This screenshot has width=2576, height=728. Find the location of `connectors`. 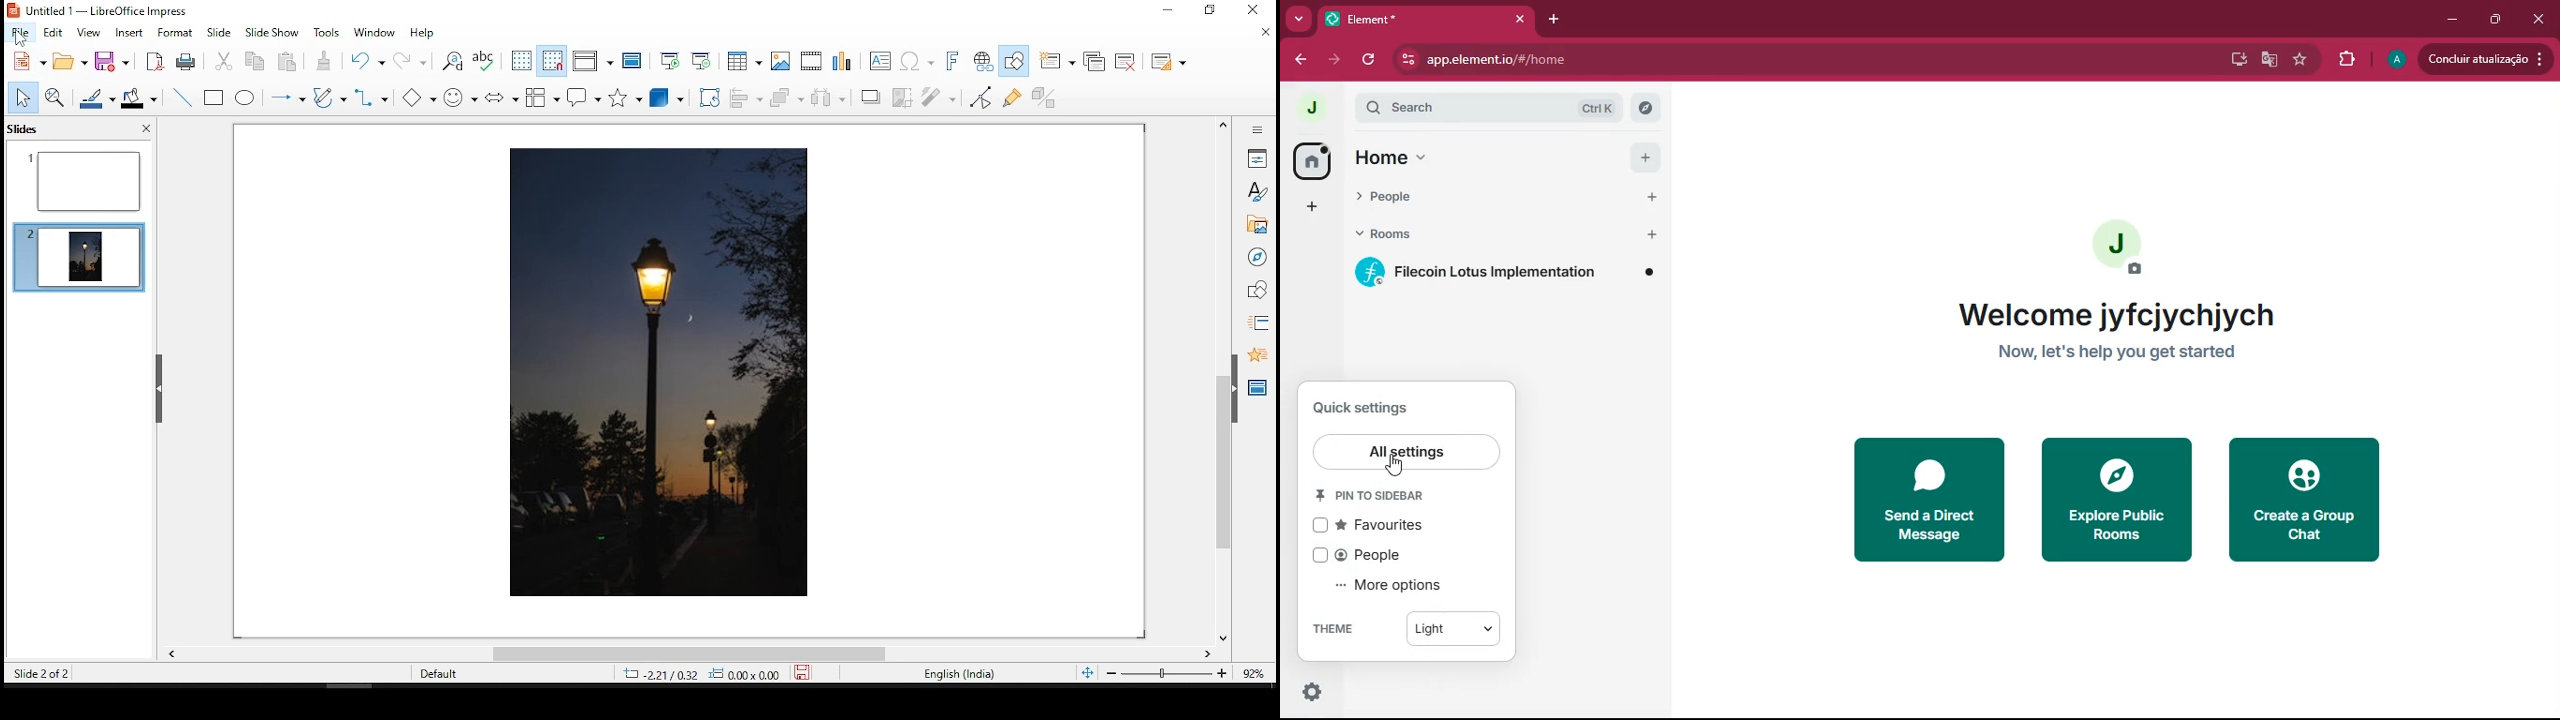

connectors is located at coordinates (369, 99).